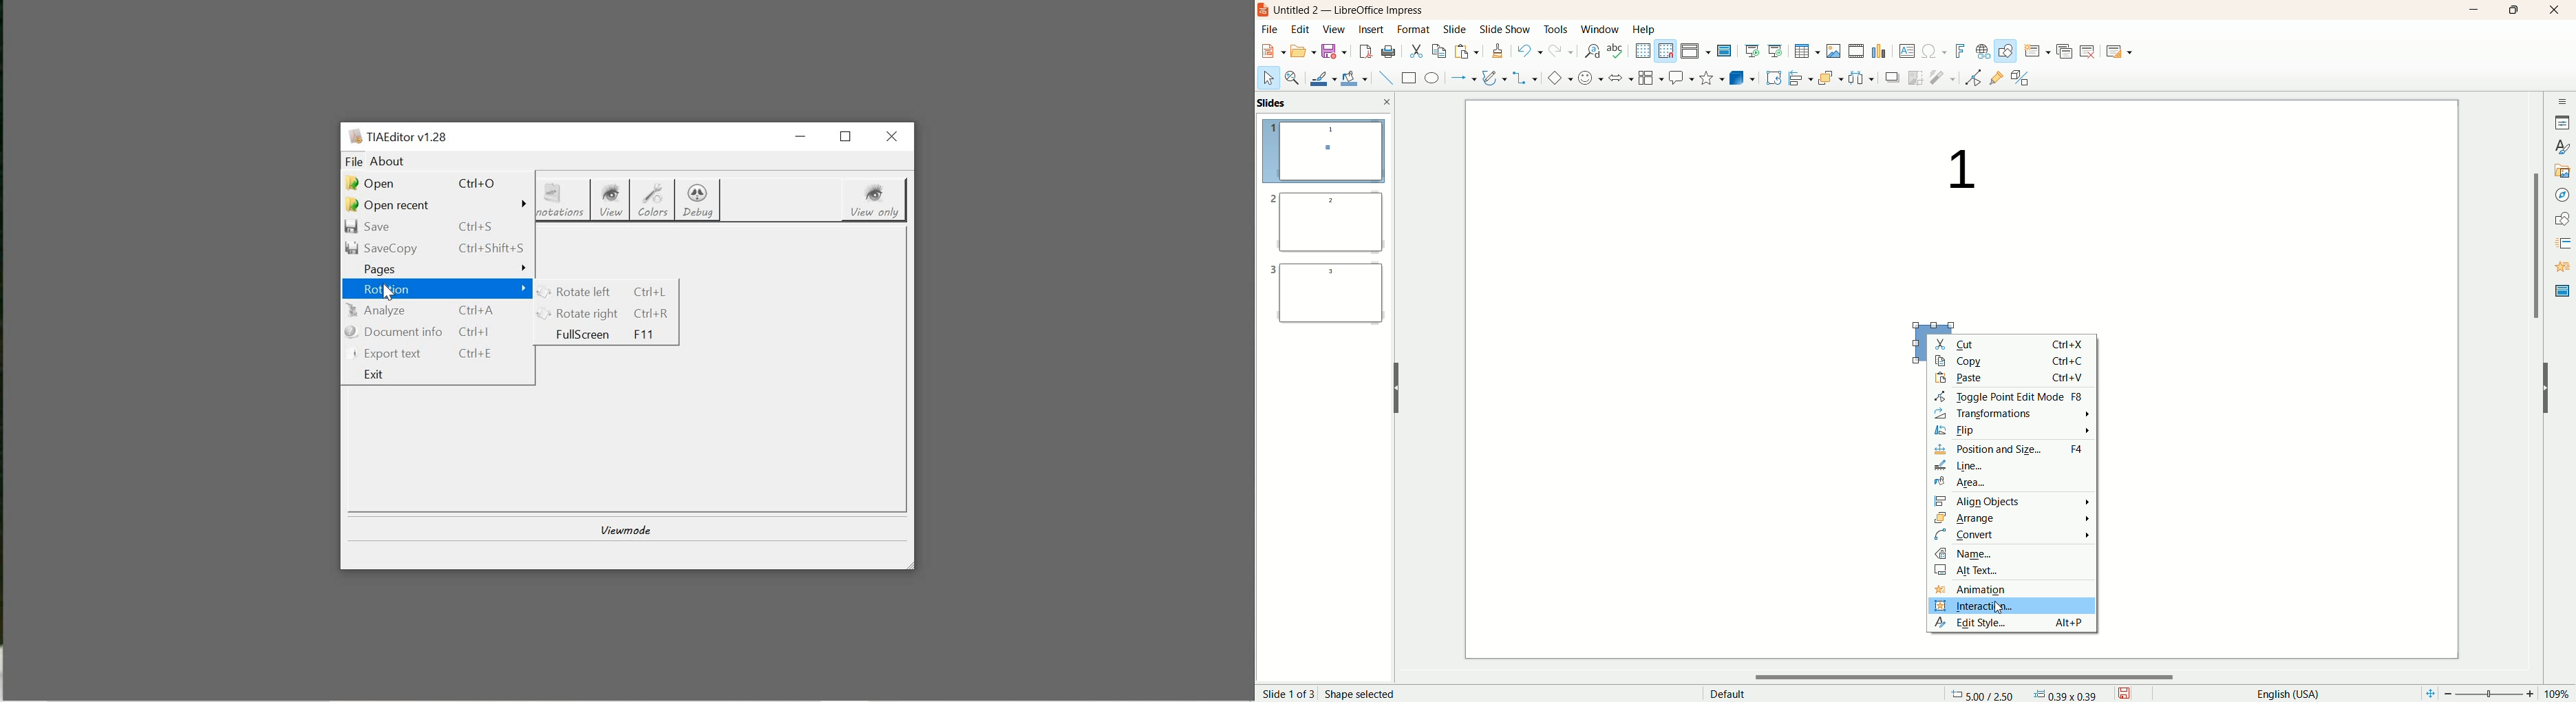 This screenshot has height=728, width=2576. I want to click on position and size, so click(1989, 448).